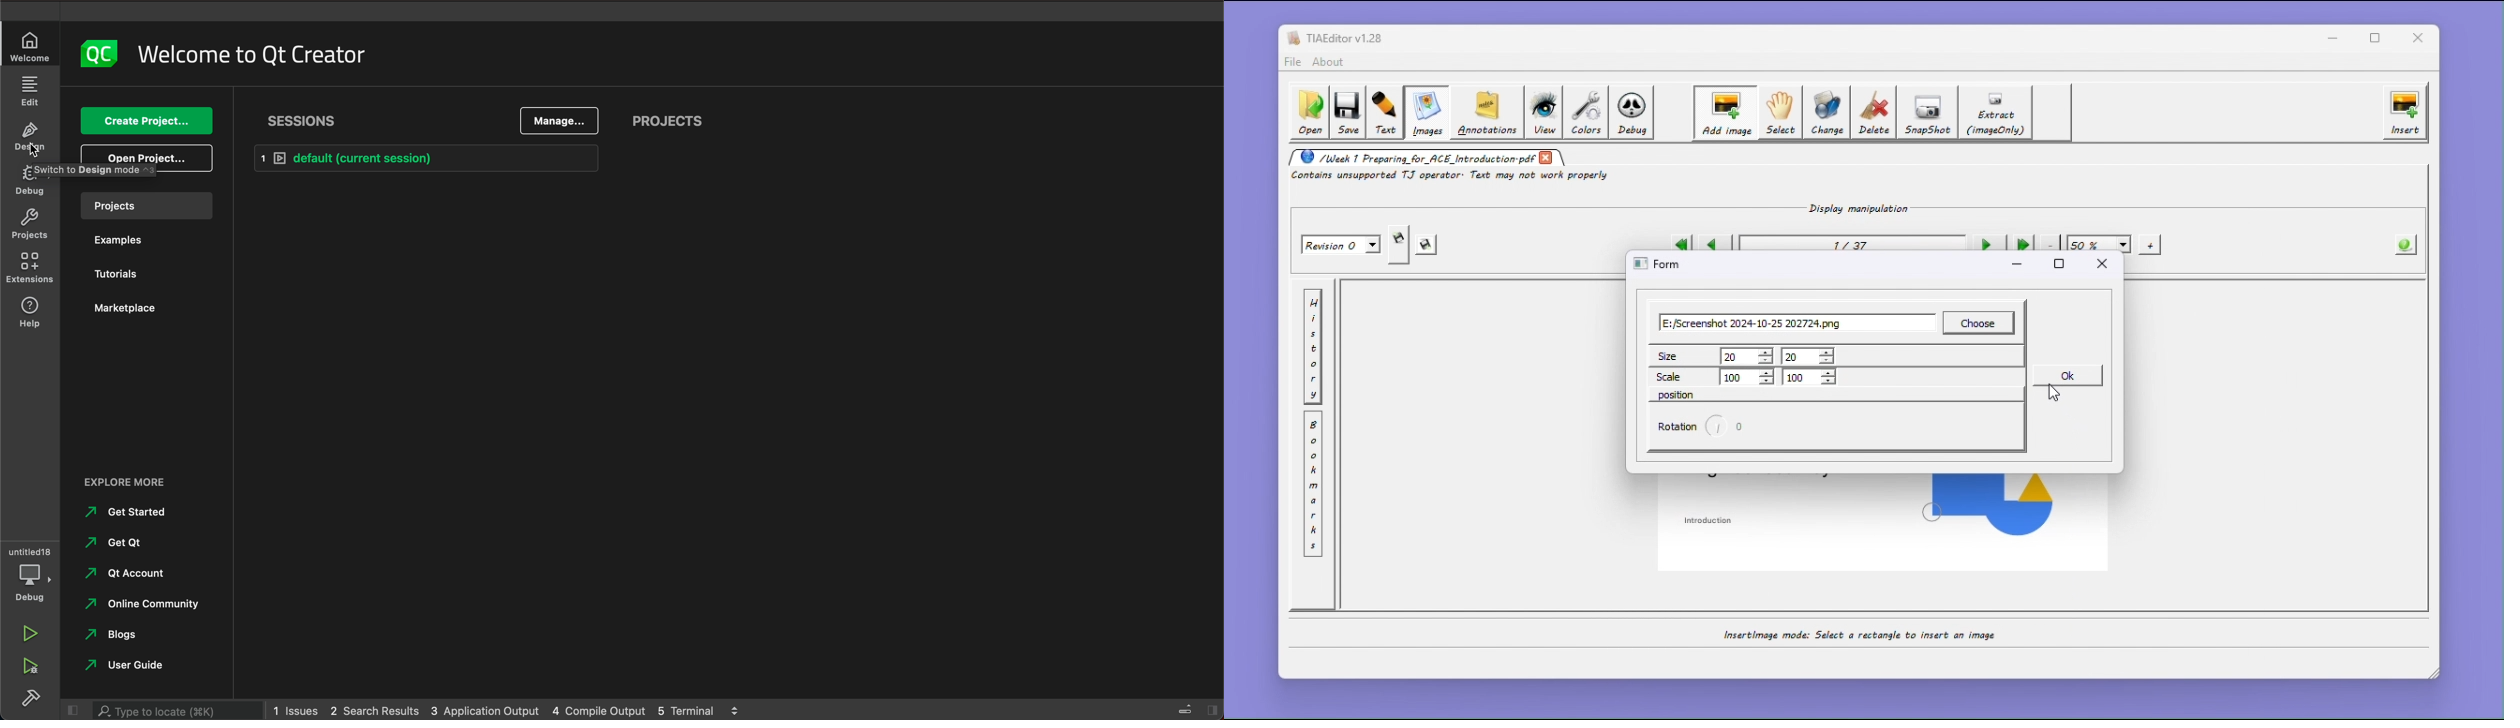 The height and width of the screenshot is (728, 2520). Describe the element at coordinates (28, 228) in the screenshot. I see `projects` at that location.